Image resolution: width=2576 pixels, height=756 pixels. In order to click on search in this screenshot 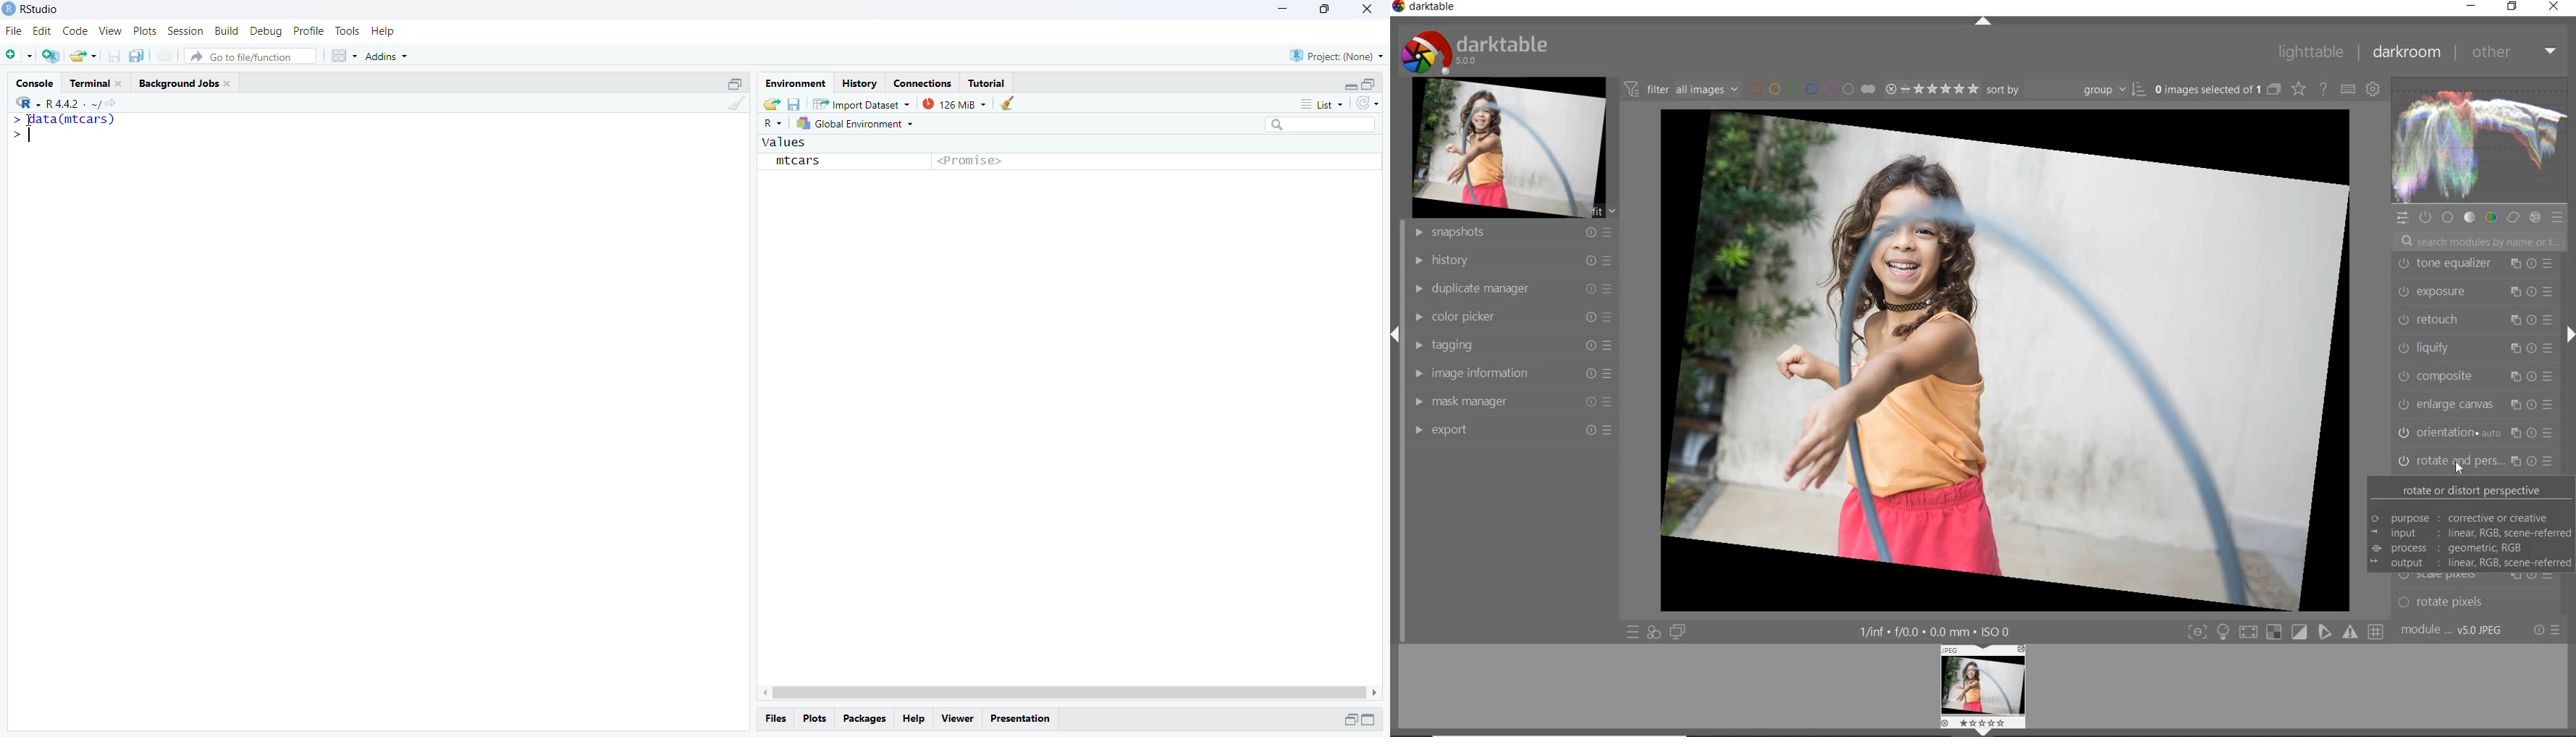, I will do `click(1321, 125)`.